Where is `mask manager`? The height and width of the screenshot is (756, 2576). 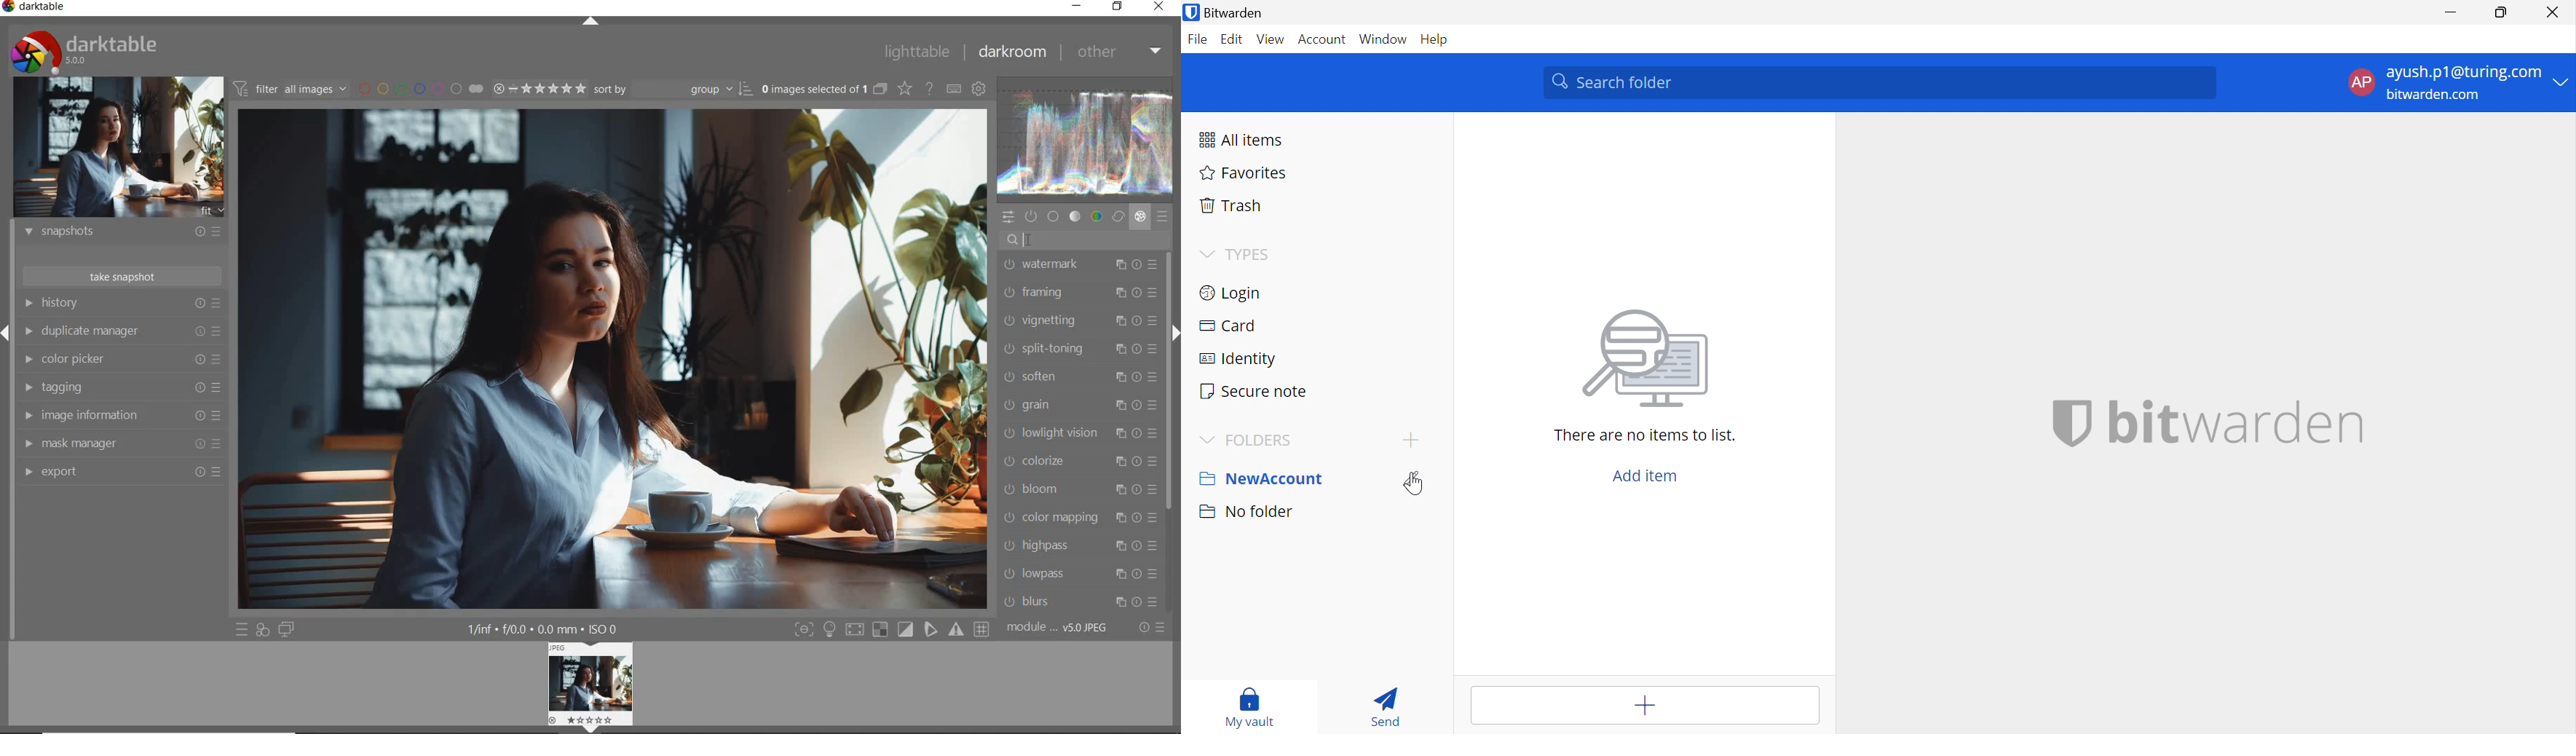
mask manager is located at coordinates (120, 442).